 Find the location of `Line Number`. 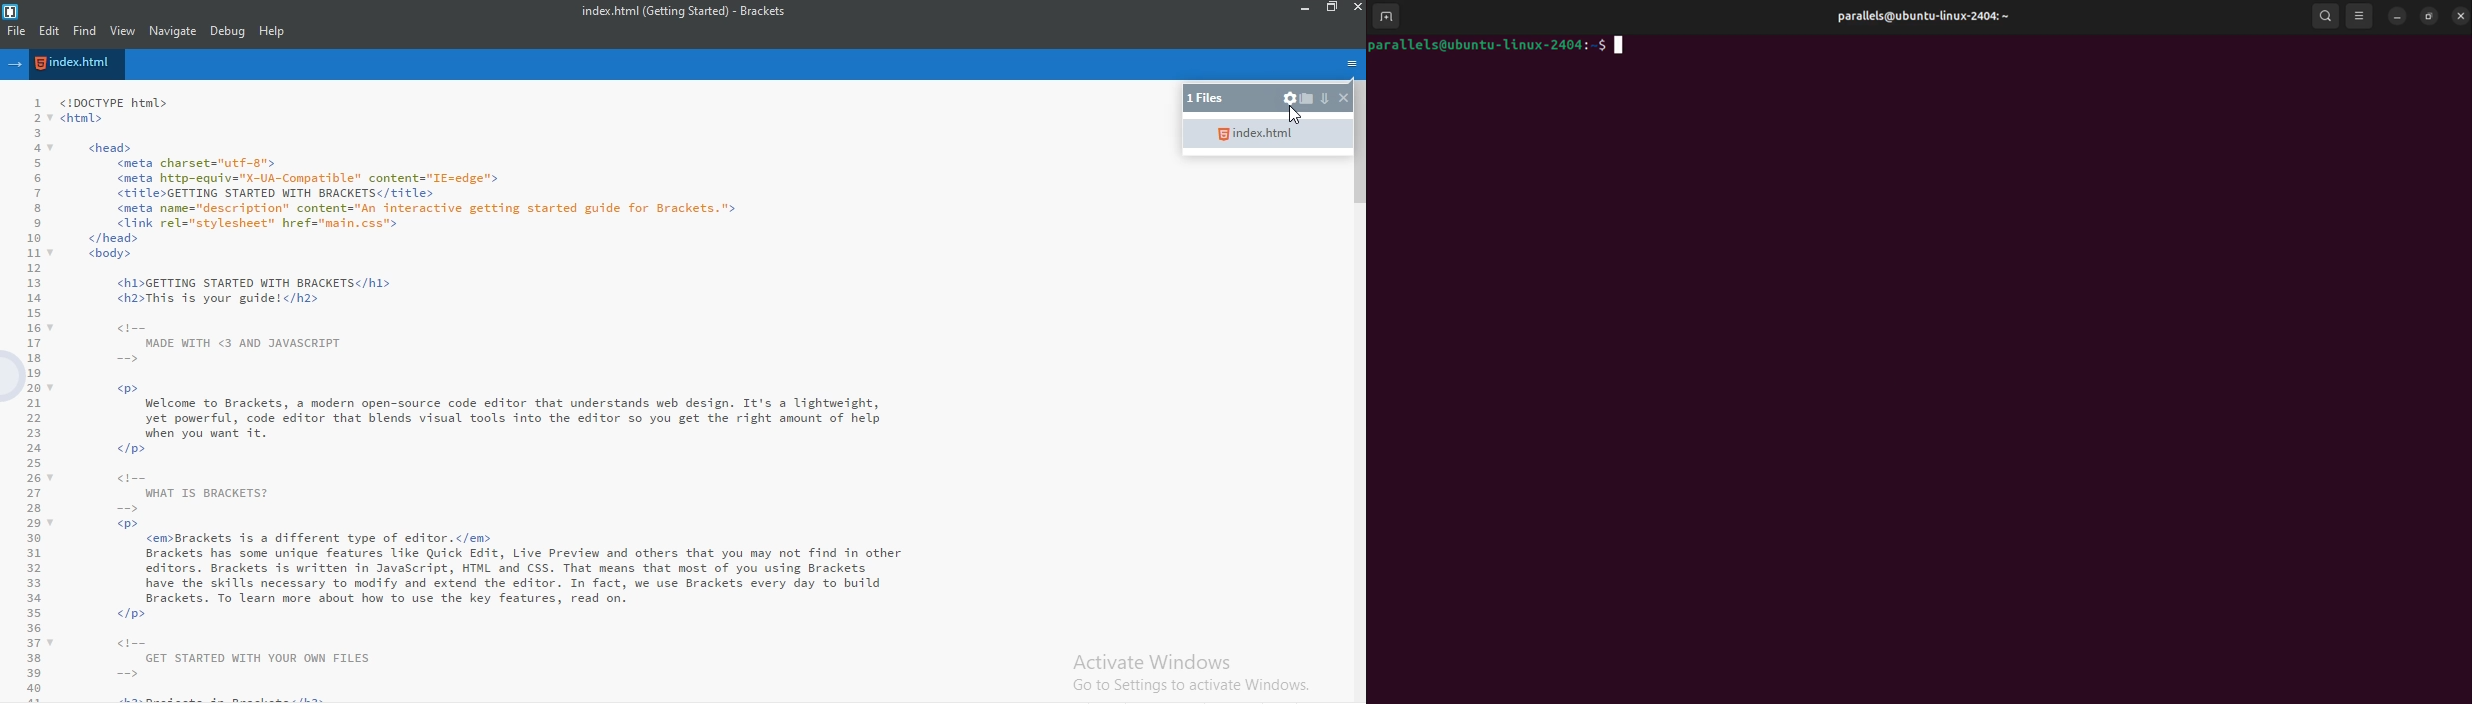

Line Number is located at coordinates (26, 397).